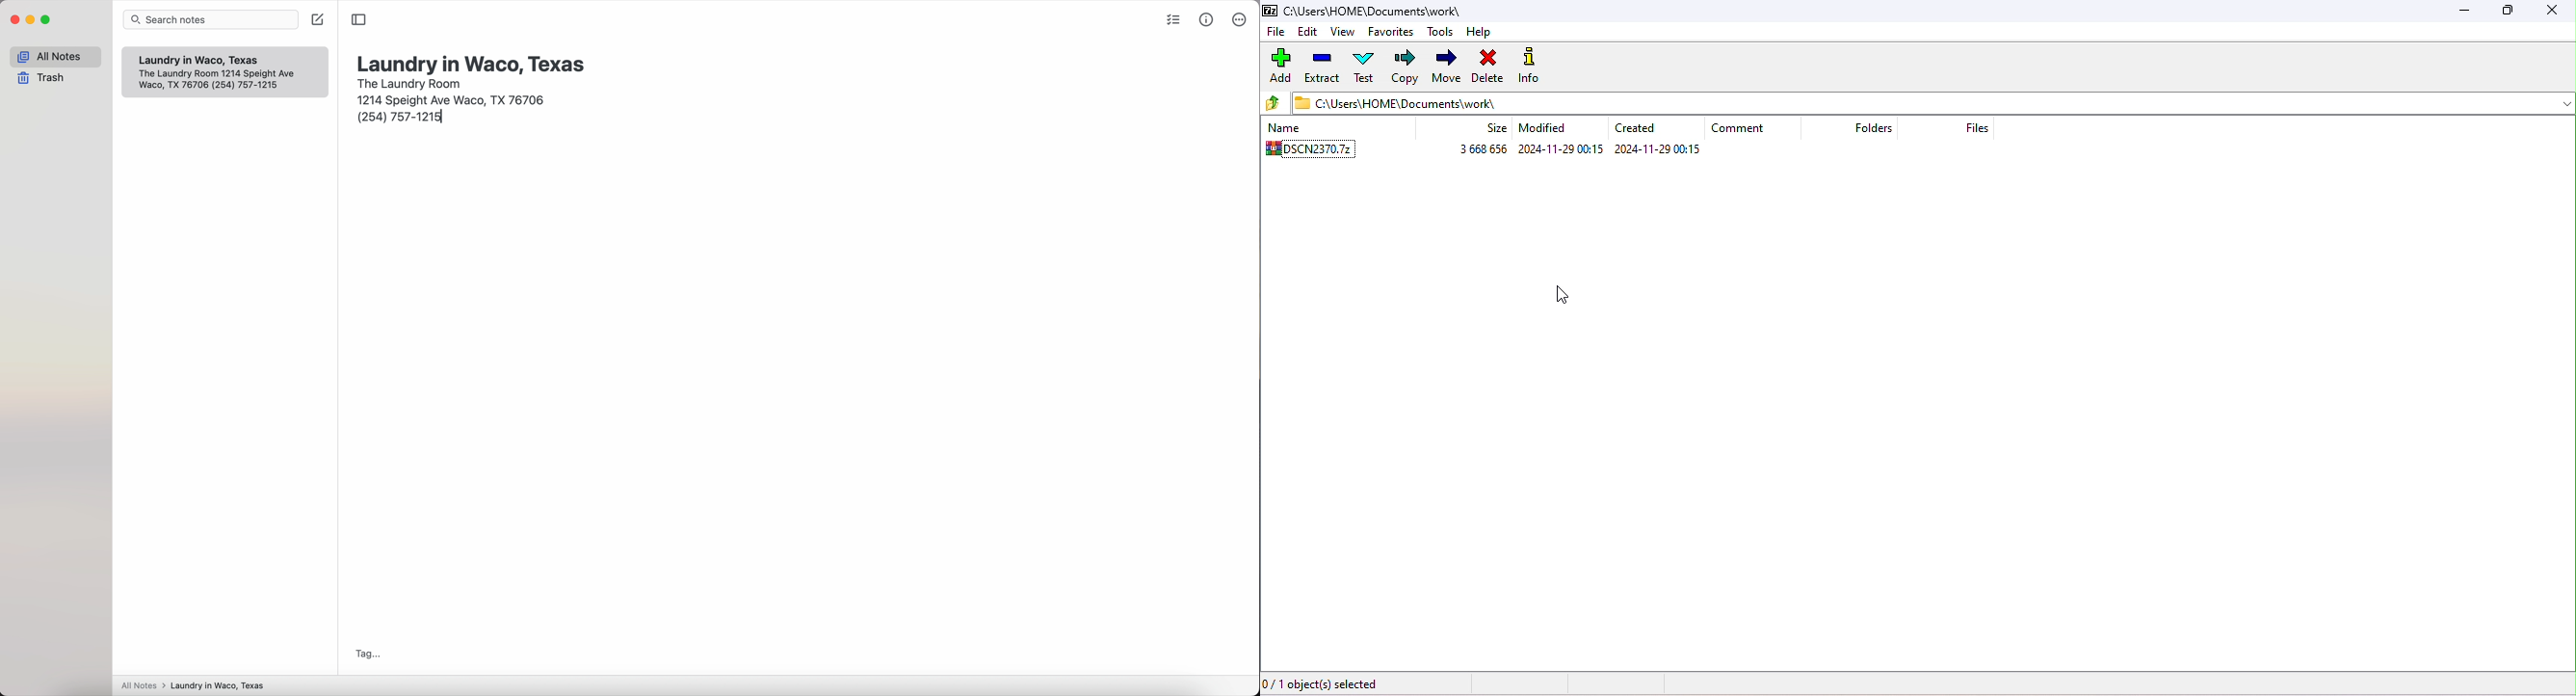 The width and height of the screenshot is (2576, 700). Describe the element at coordinates (2552, 12) in the screenshot. I see `close` at that location.